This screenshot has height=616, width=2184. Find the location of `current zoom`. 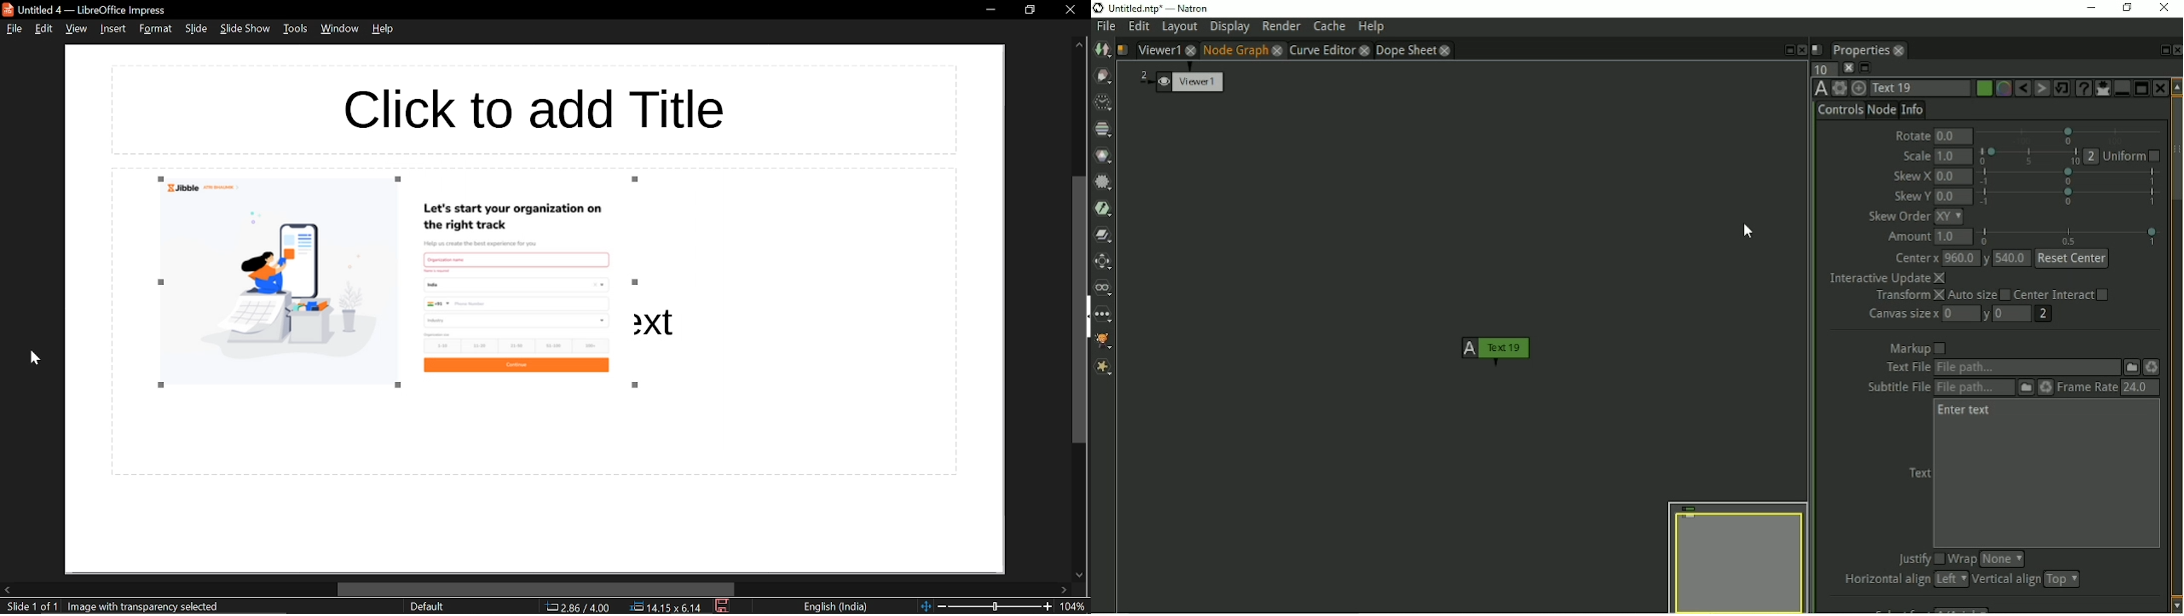

current zoom is located at coordinates (1076, 607).